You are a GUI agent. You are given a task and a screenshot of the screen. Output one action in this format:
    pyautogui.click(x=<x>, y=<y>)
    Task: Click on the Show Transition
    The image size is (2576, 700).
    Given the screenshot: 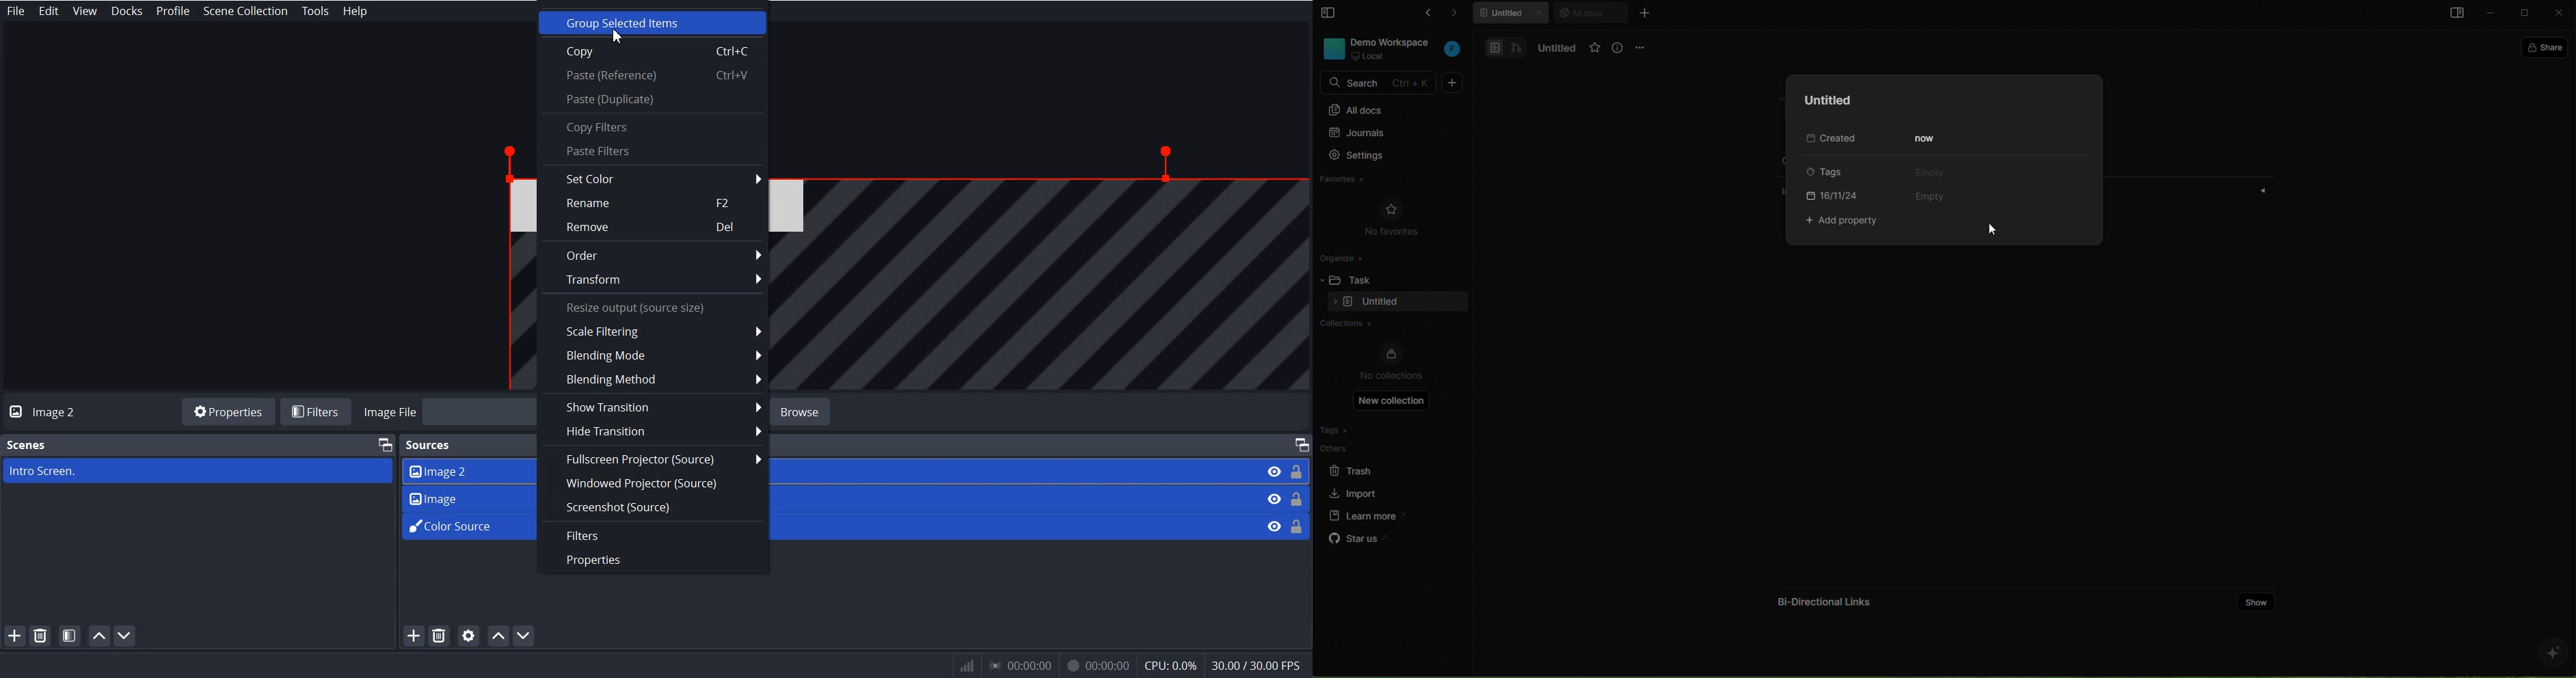 What is the action you would take?
    pyautogui.click(x=654, y=408)
    